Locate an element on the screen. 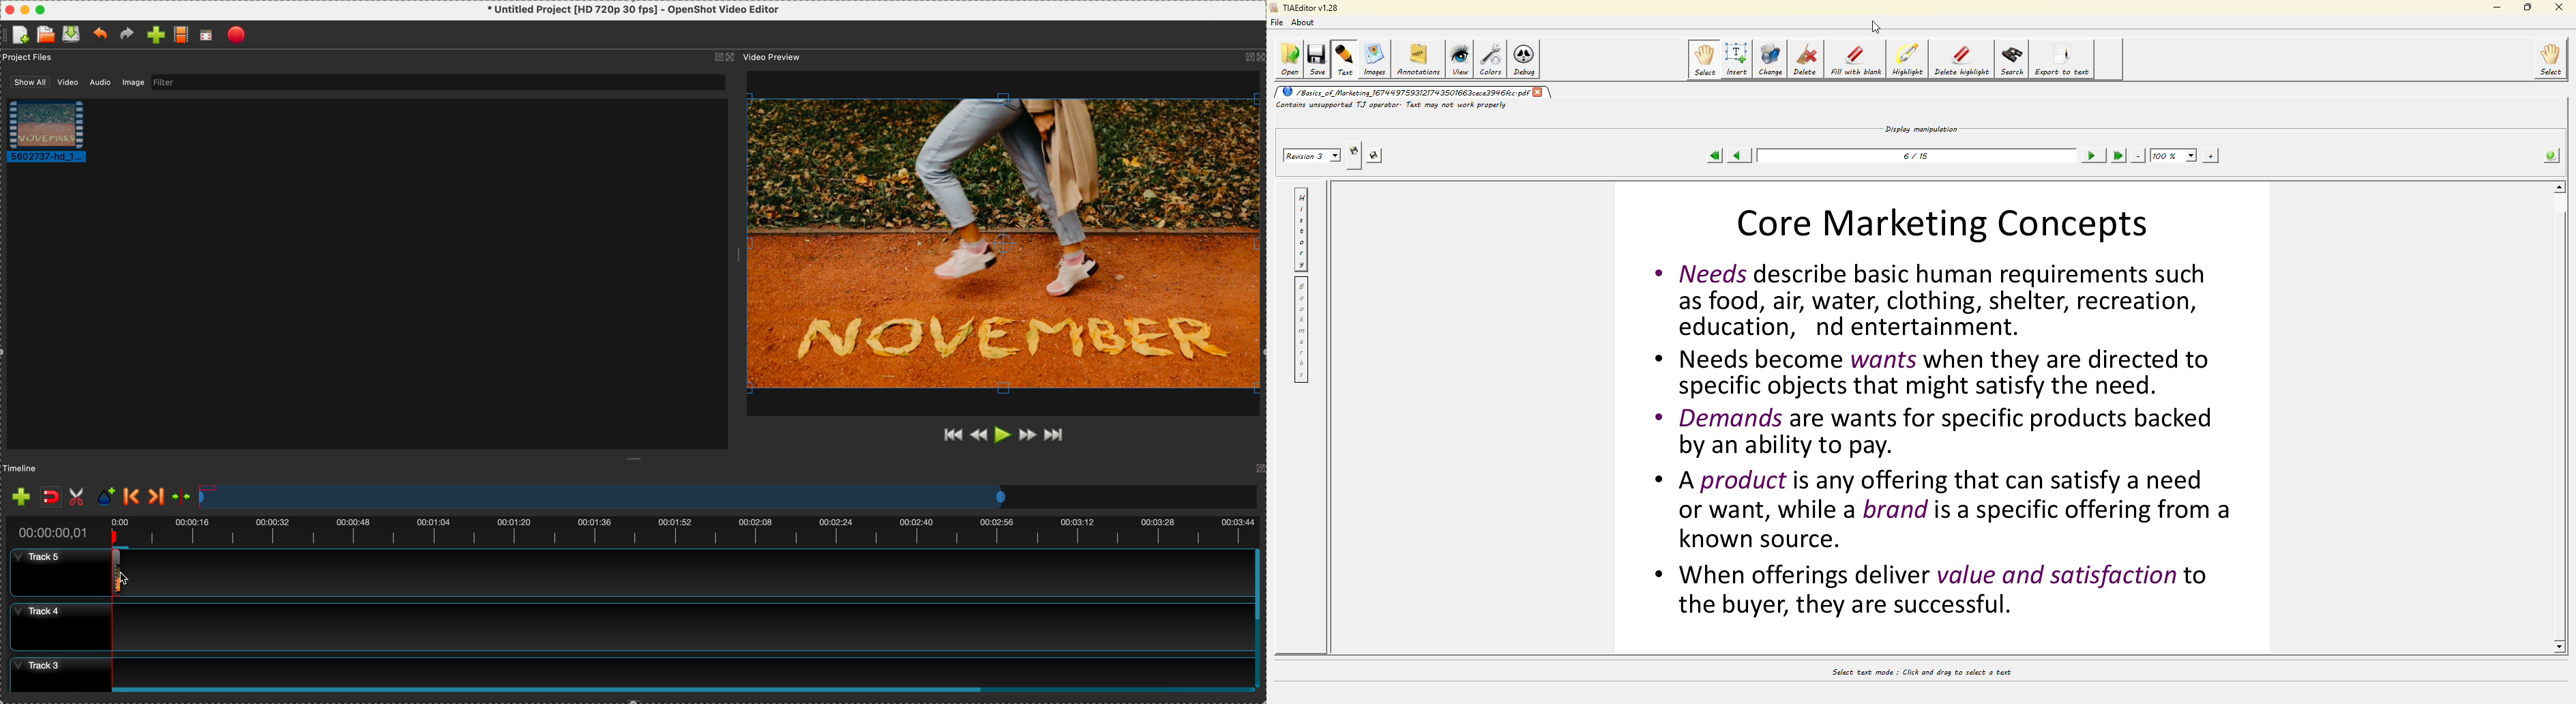  Window Expanding is located at coordinates (636, 459).